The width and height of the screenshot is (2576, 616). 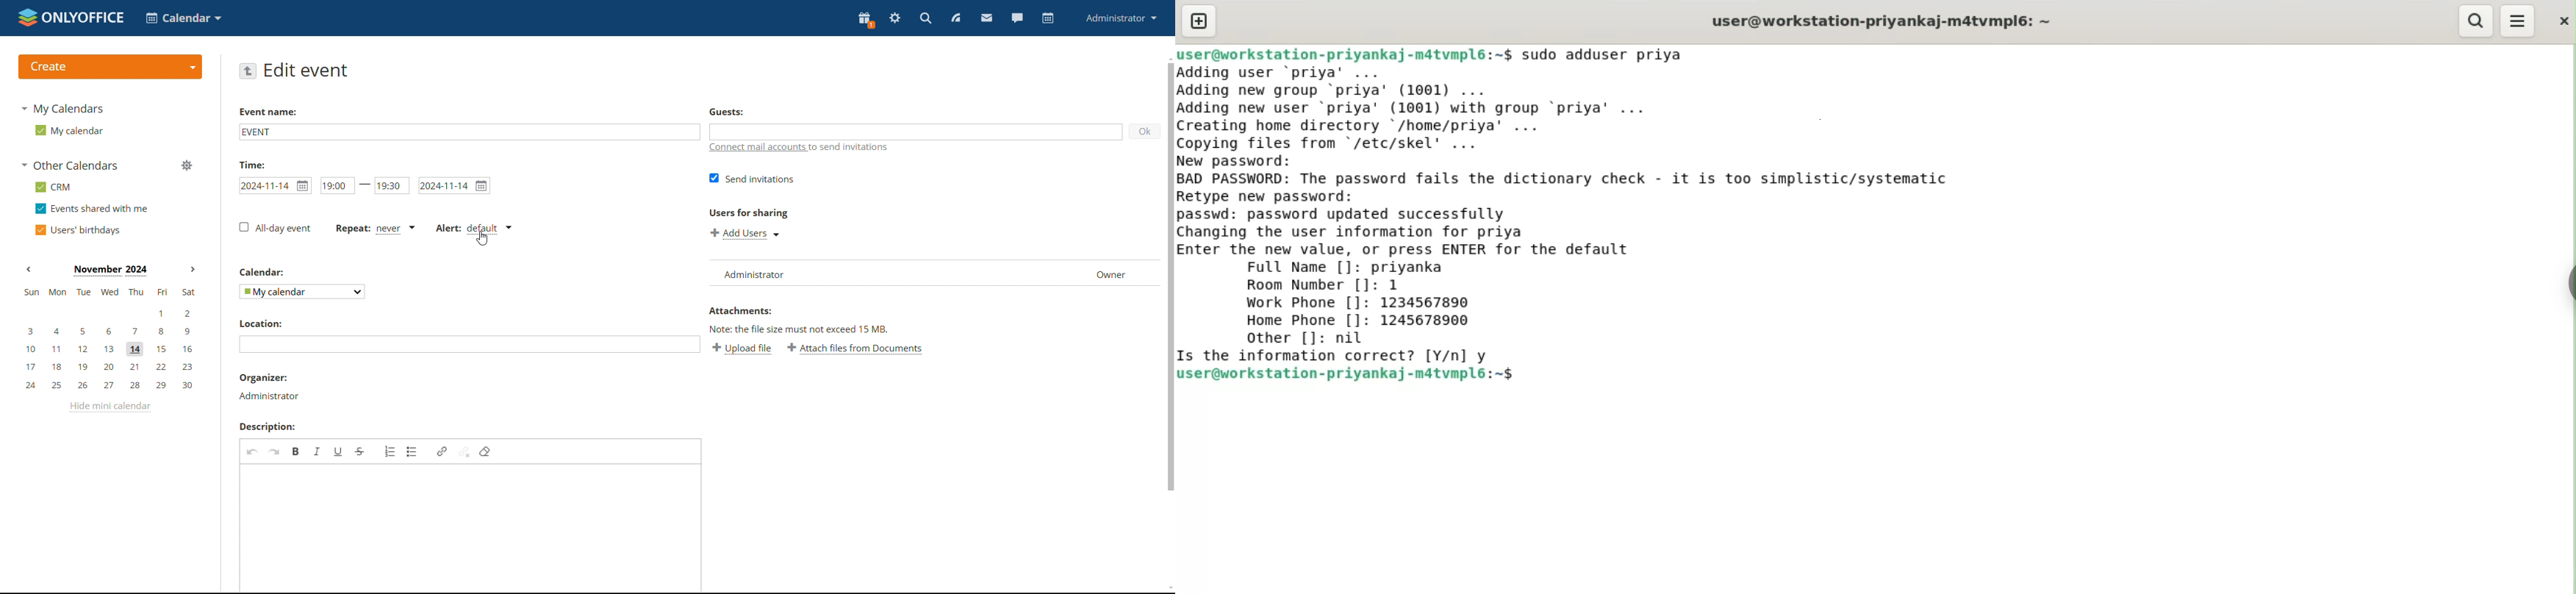 What do you see at coordinates (336, 186) in the screenshot?
I see `start time` at bounding box center [336, 186].